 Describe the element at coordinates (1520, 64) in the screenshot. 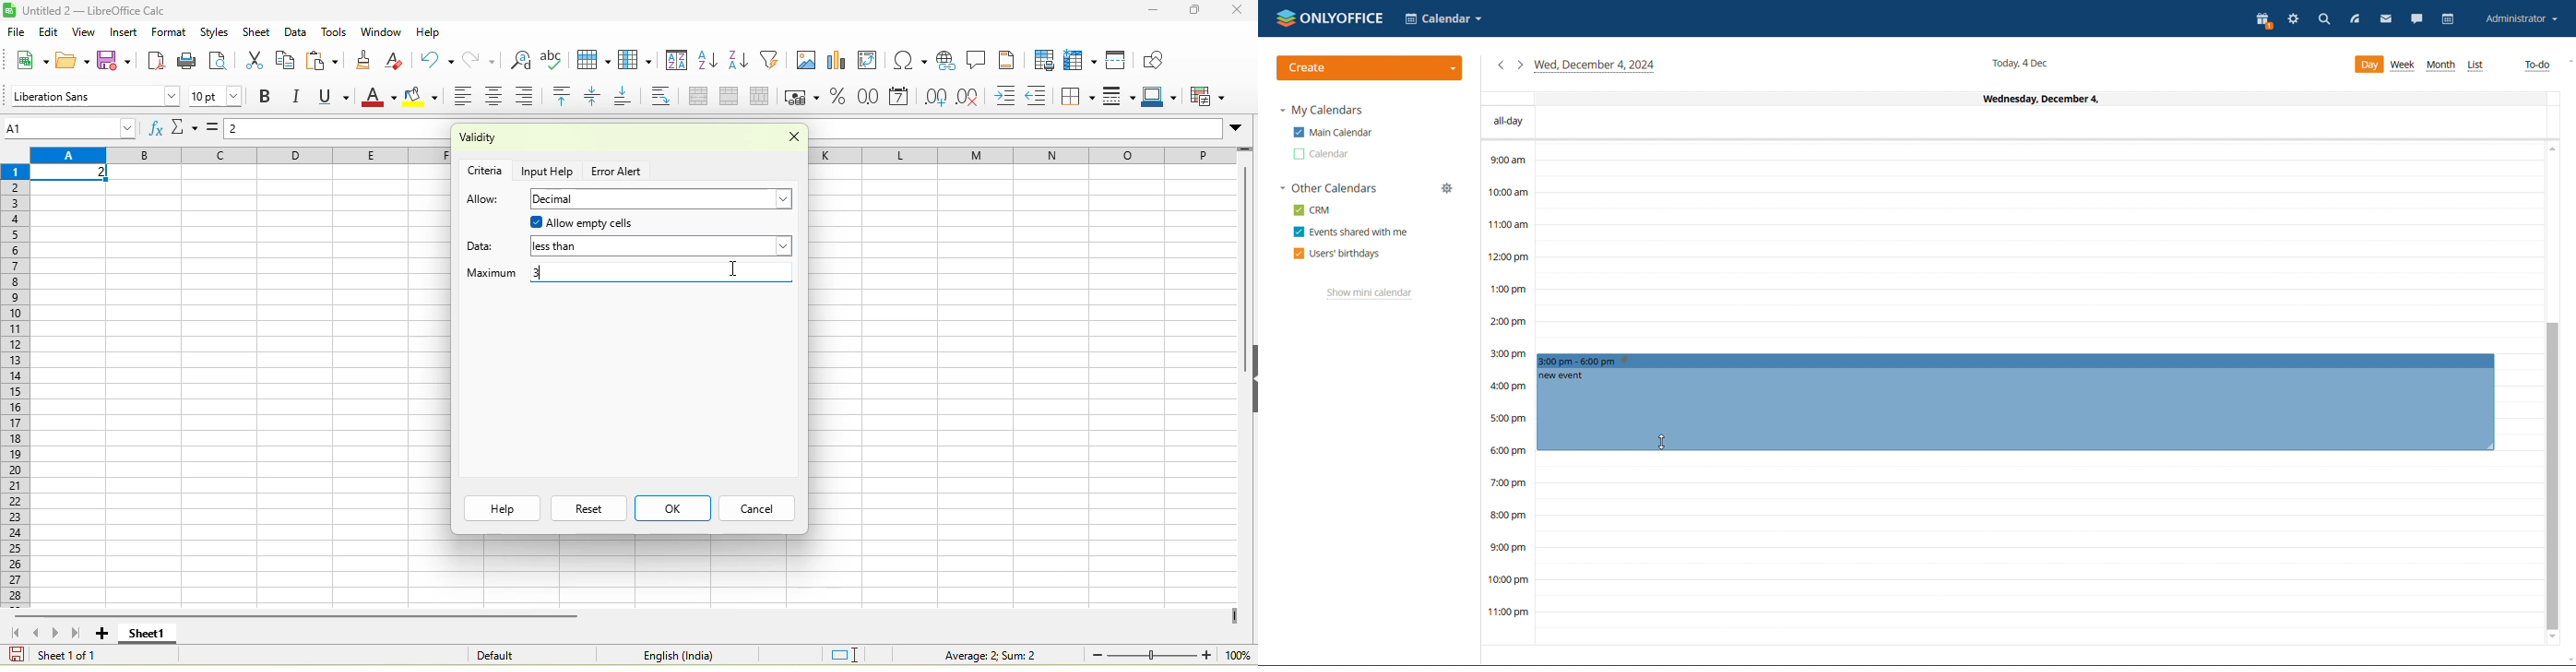

I see `tomorrow` at that location.